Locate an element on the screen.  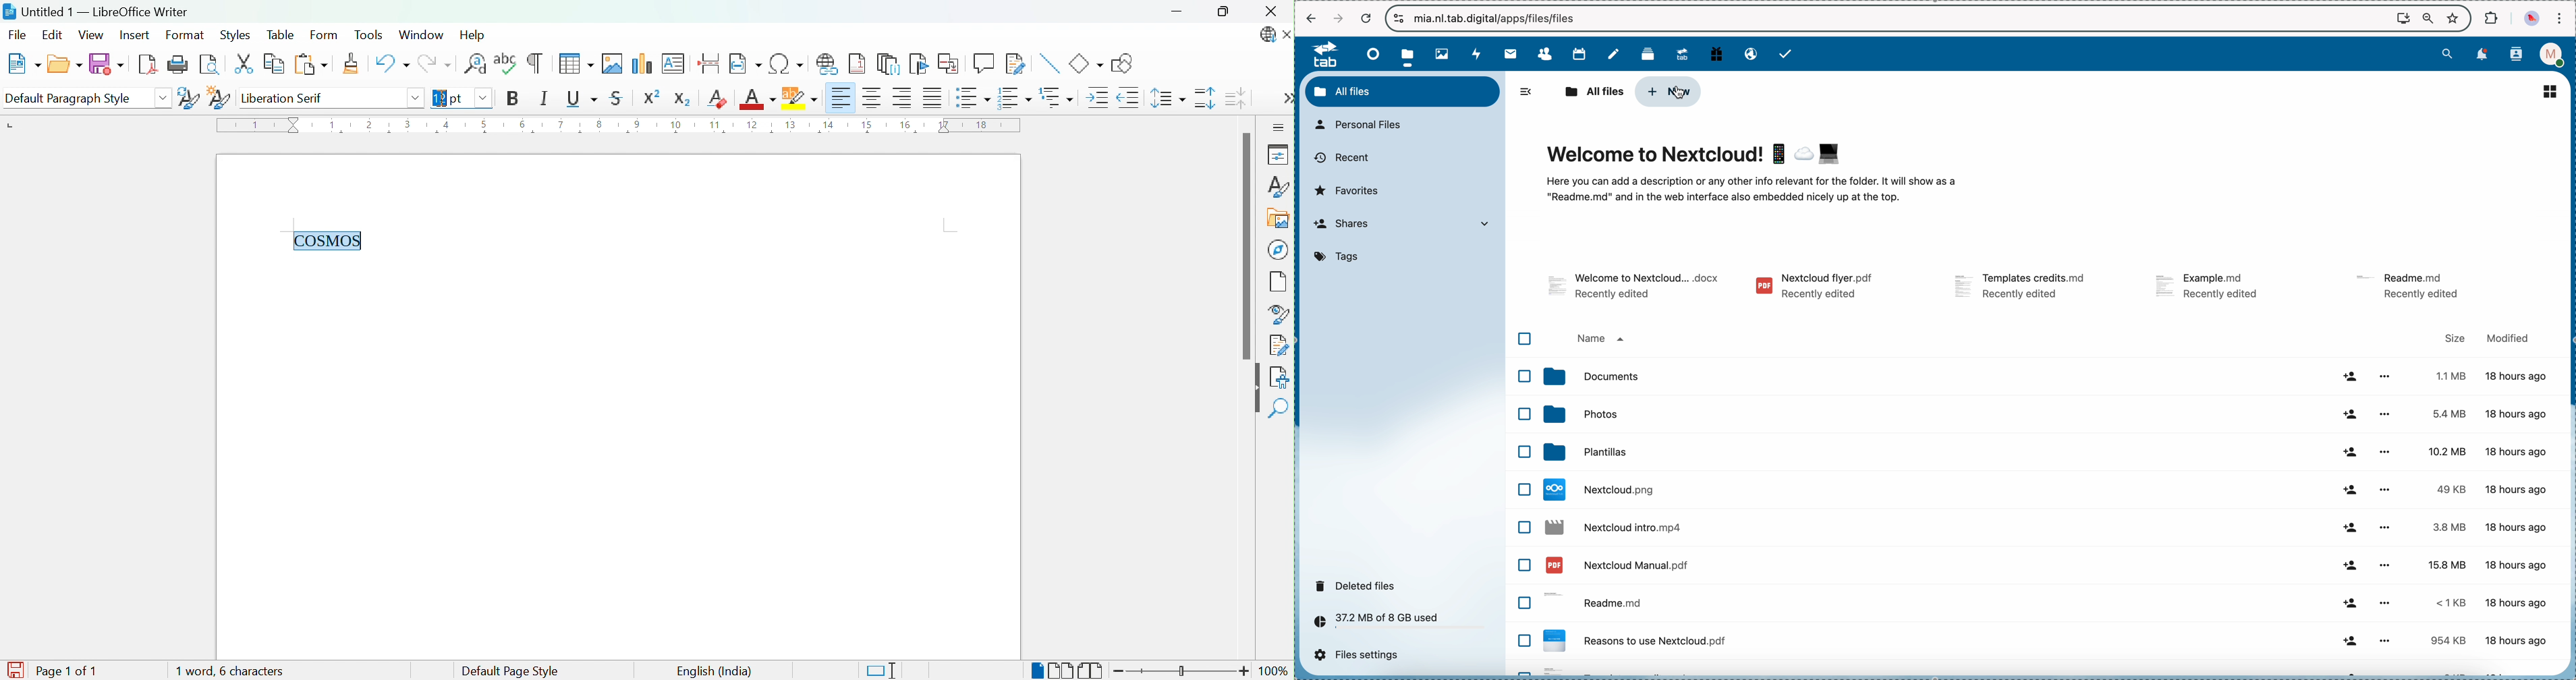
Drop down is located at coordinates (414, 98).